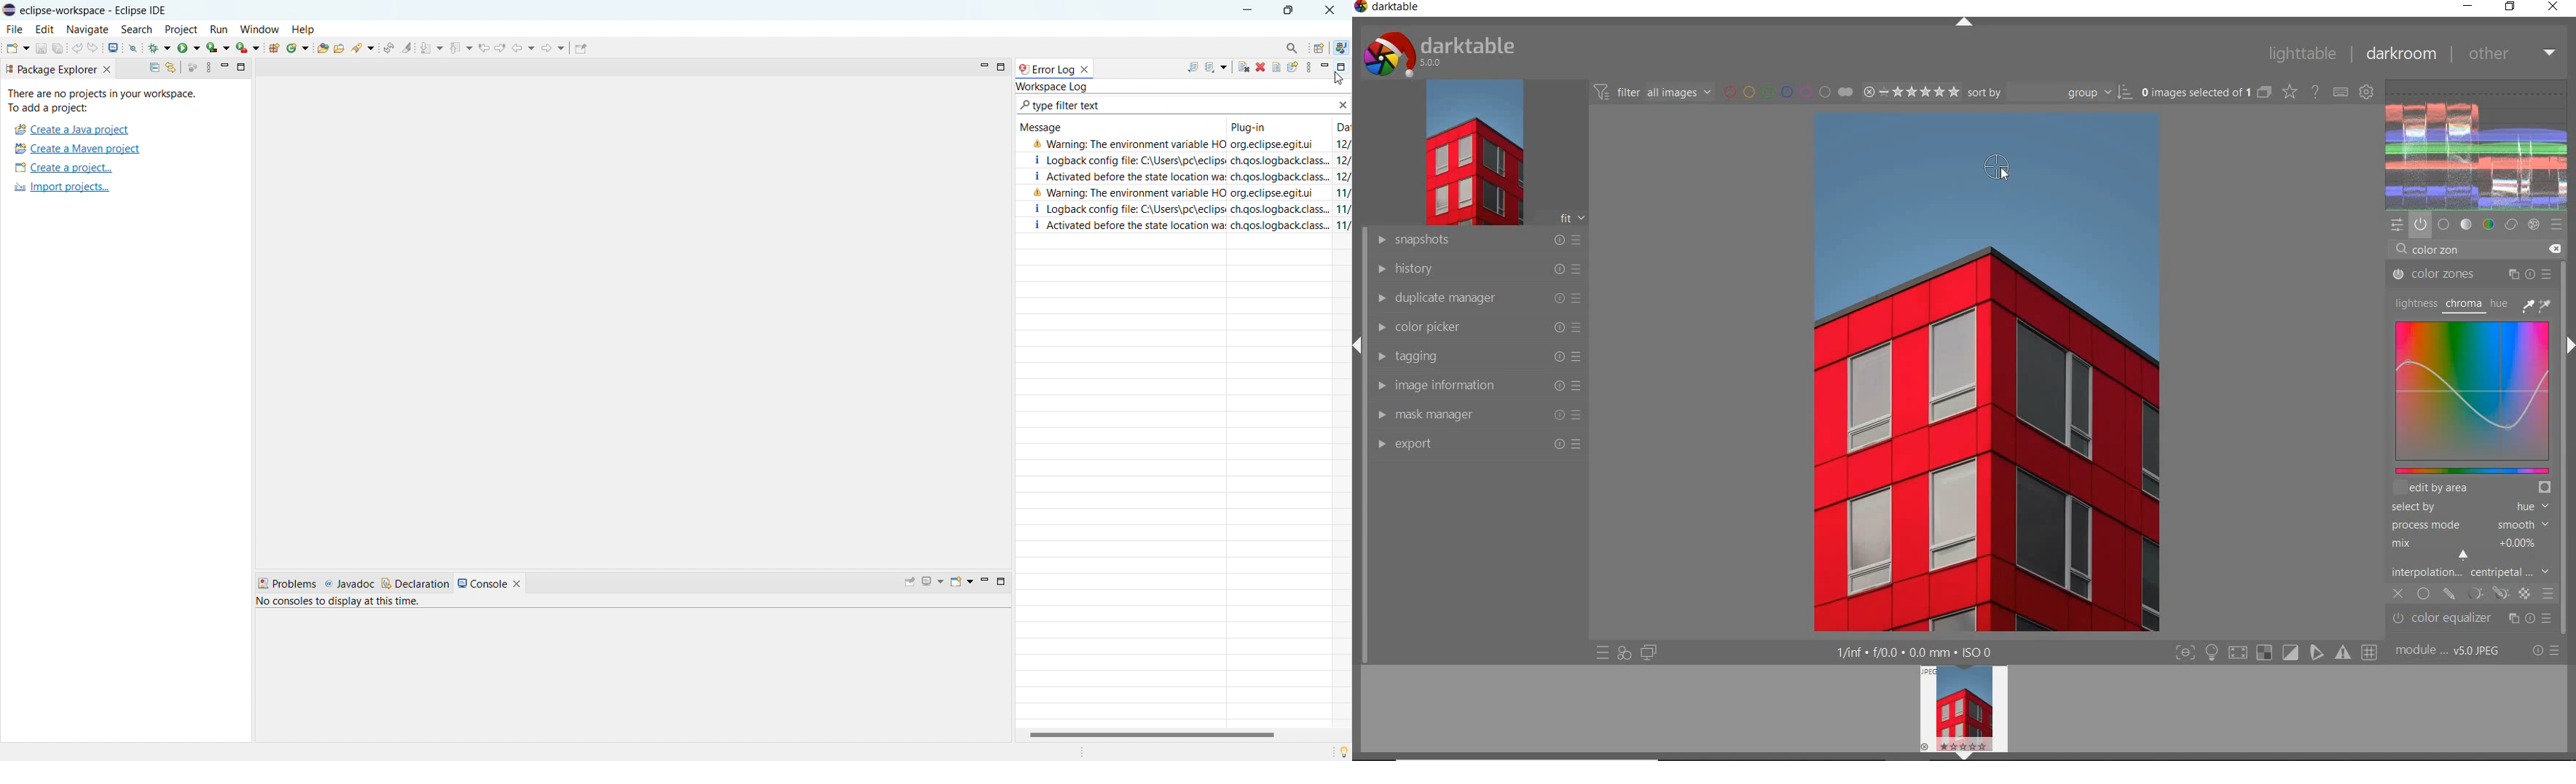  I want to click on system logo & name, so click(1442, 54).